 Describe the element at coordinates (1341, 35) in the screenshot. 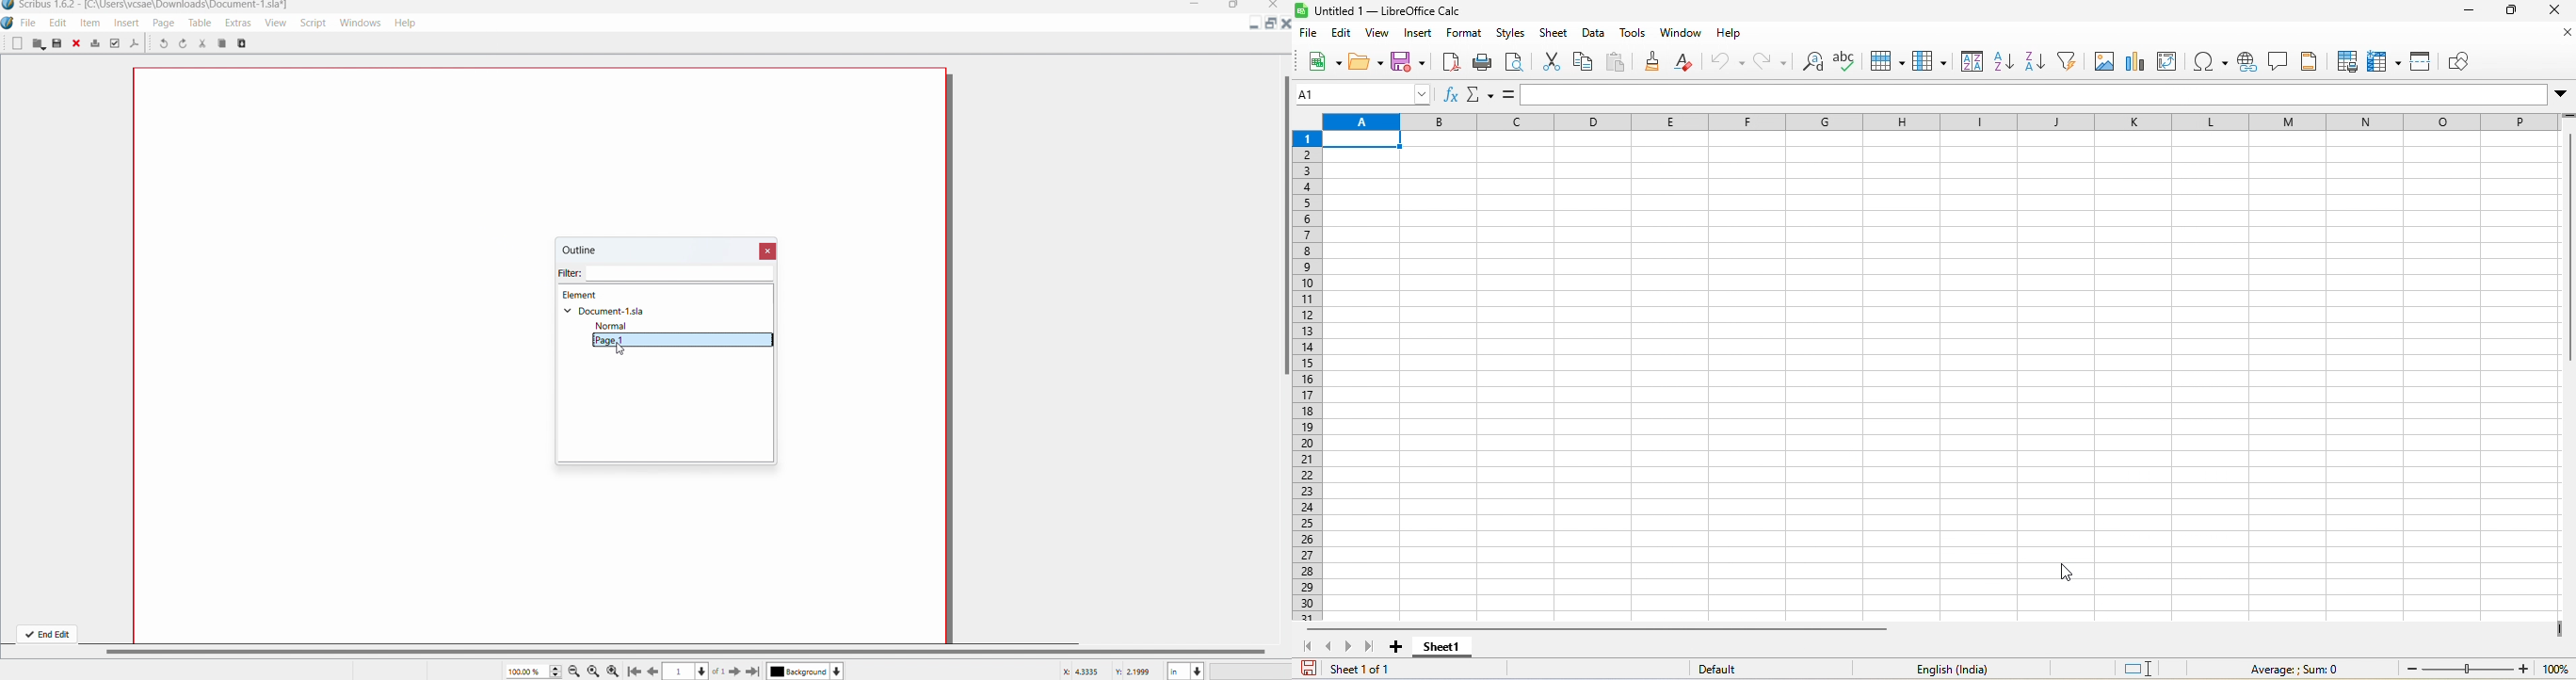

I see `edit` at that location.